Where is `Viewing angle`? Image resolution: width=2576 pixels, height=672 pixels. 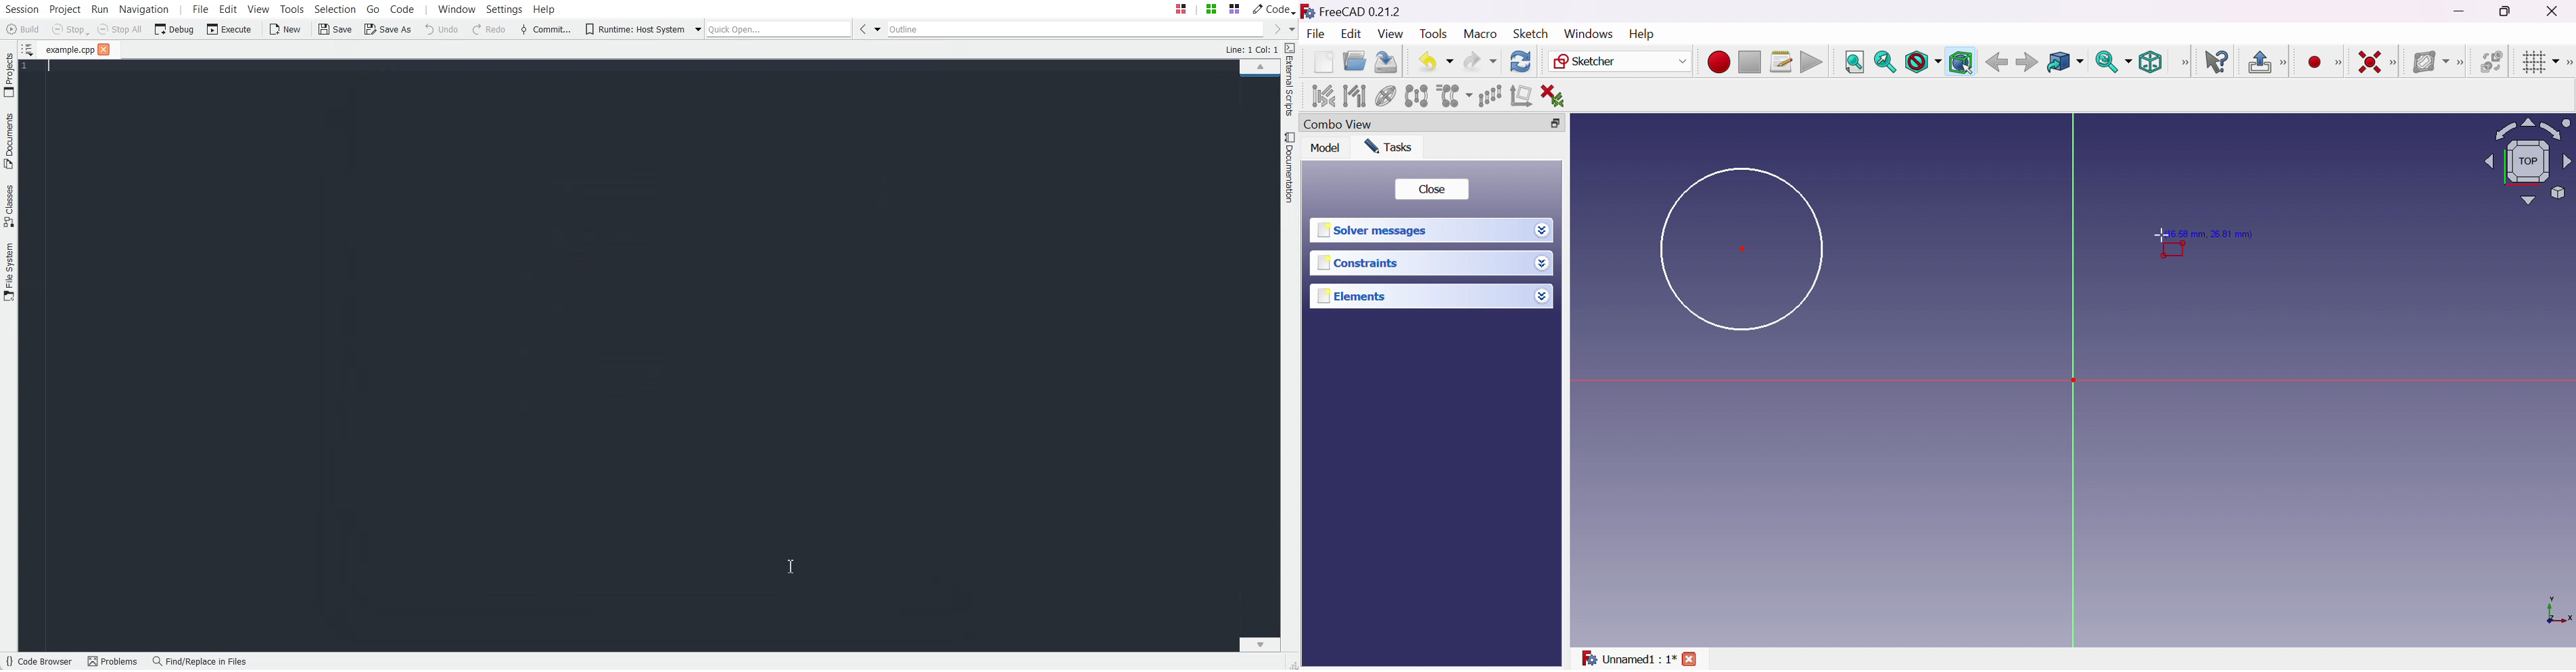 Viewing angle is located at coordinates (2526, 163).